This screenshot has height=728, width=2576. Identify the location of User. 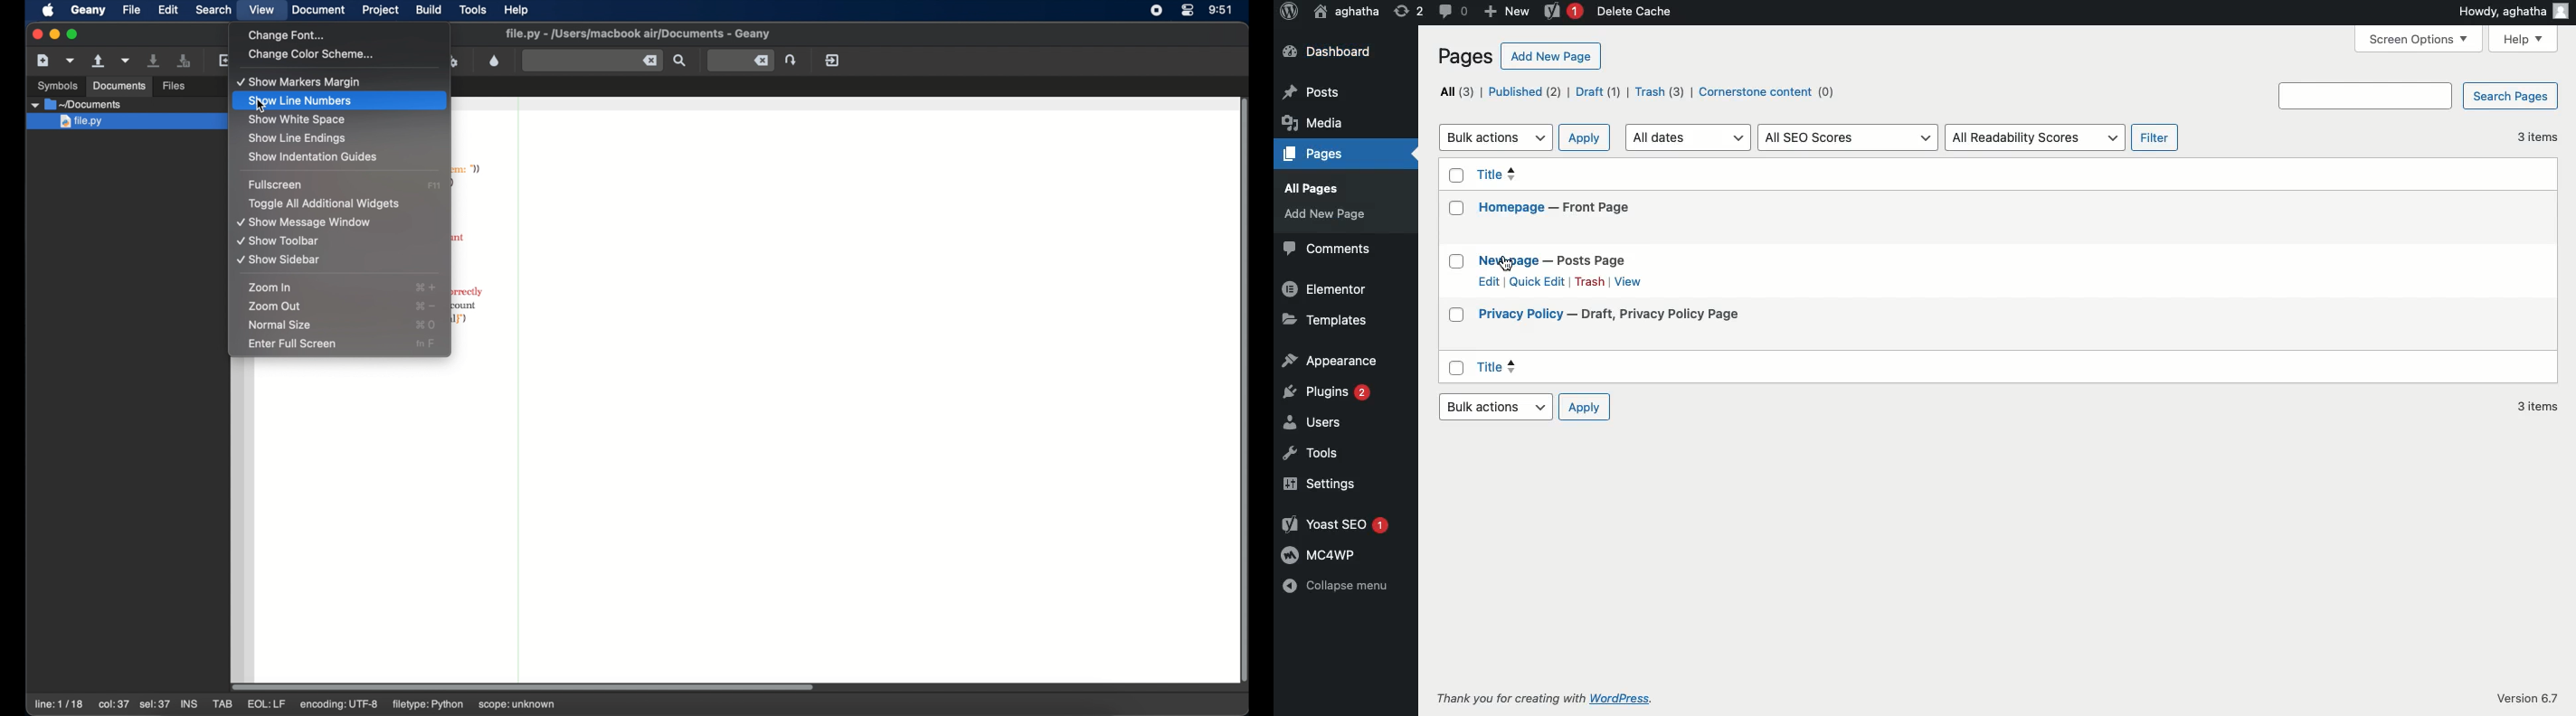
(1346, 12).